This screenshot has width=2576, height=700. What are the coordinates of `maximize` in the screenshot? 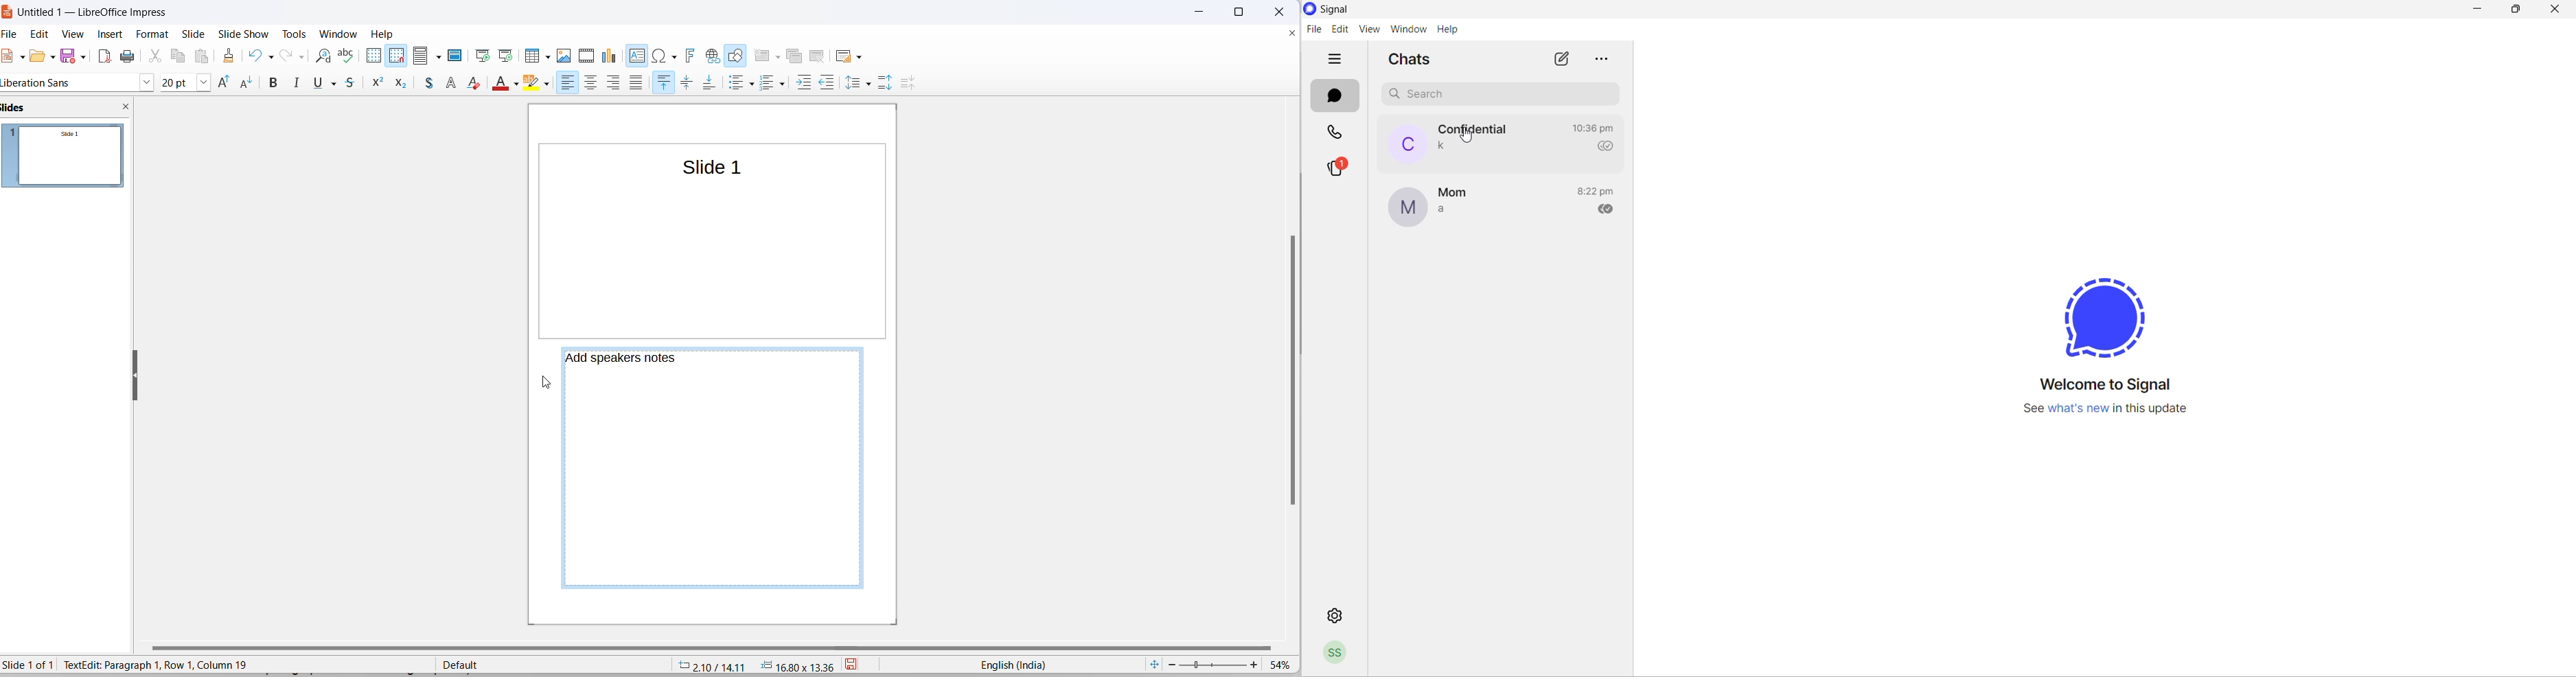 It's located at (2514, 9).